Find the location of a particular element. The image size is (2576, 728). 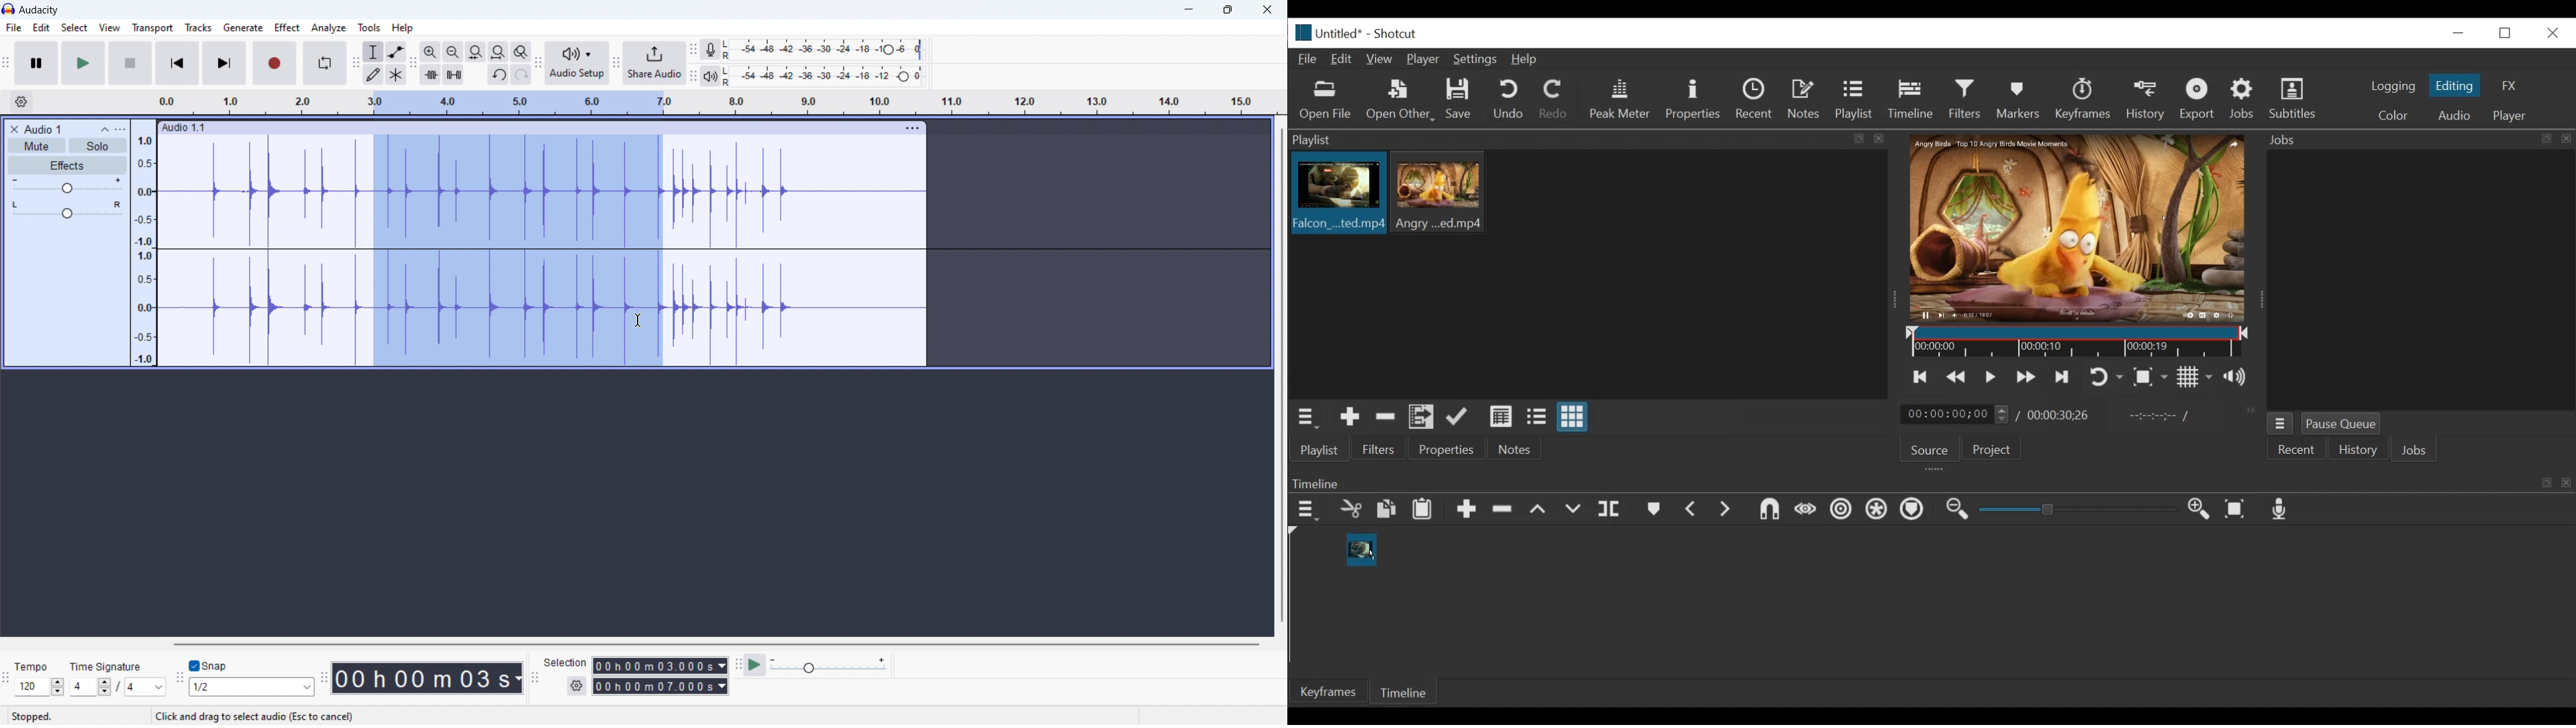

History is located at coordinates (2358, 452).